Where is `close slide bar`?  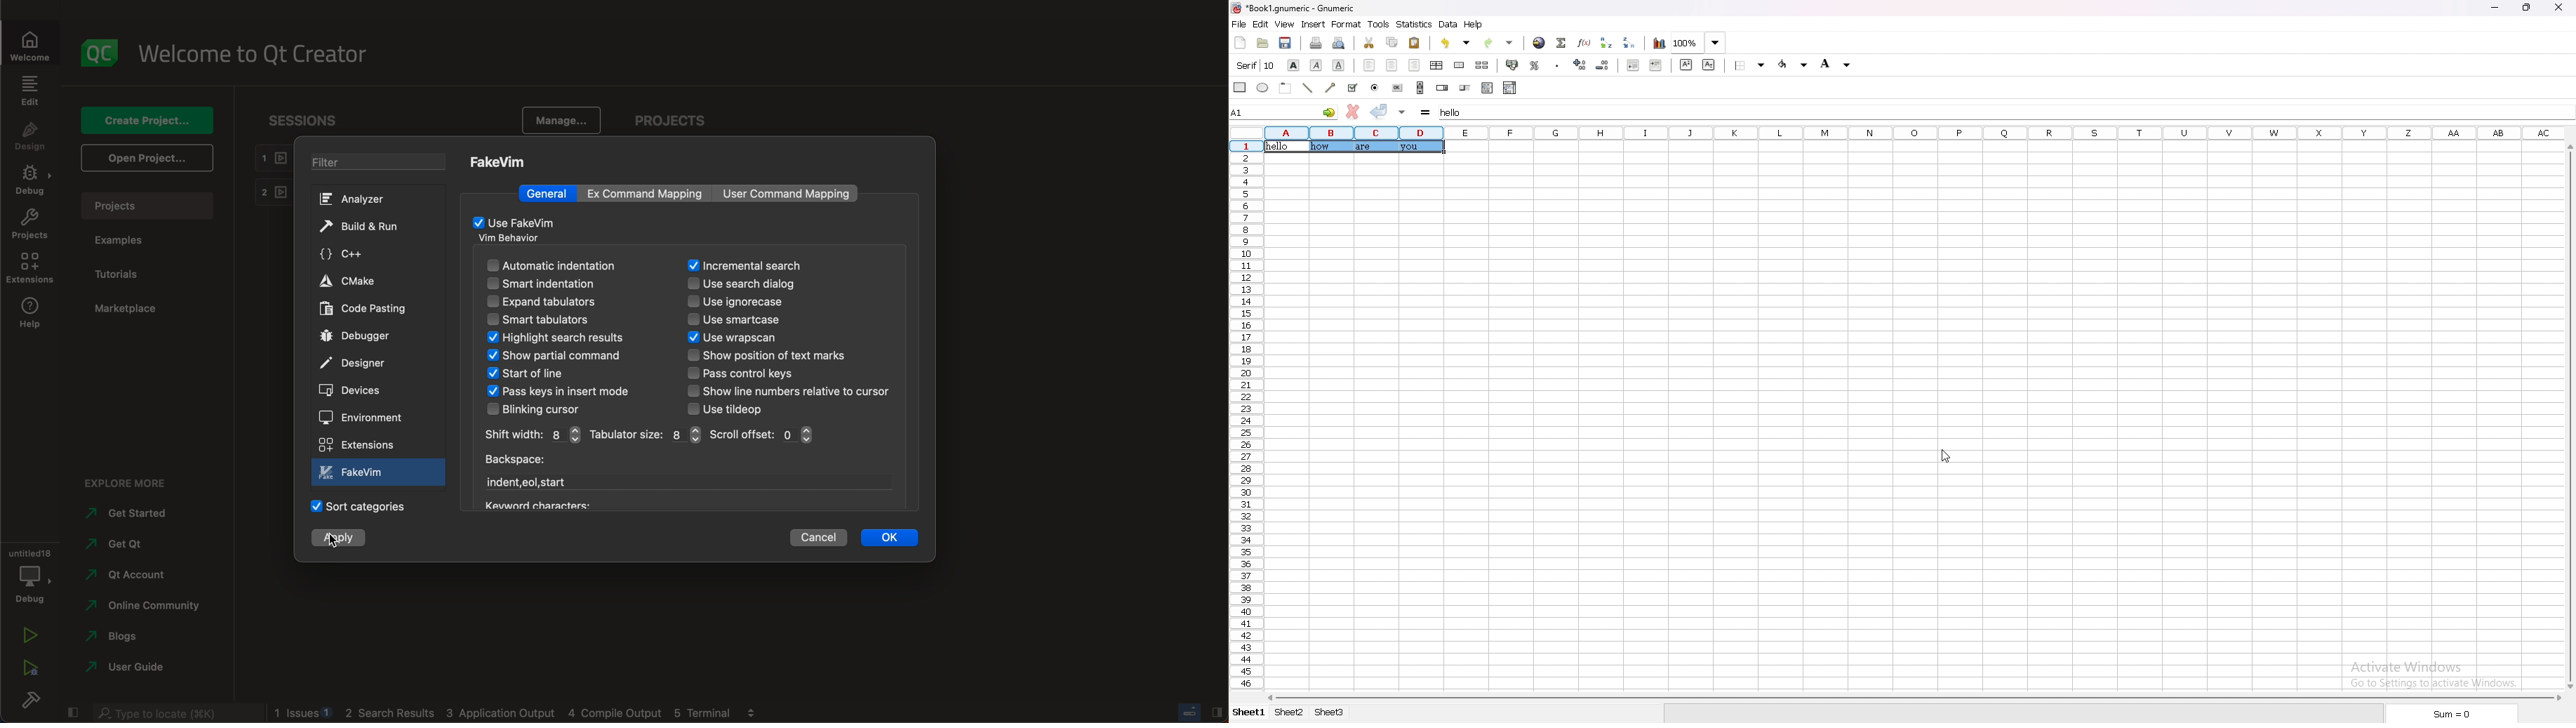
close slide bar is located at coordinates (1202, 713).